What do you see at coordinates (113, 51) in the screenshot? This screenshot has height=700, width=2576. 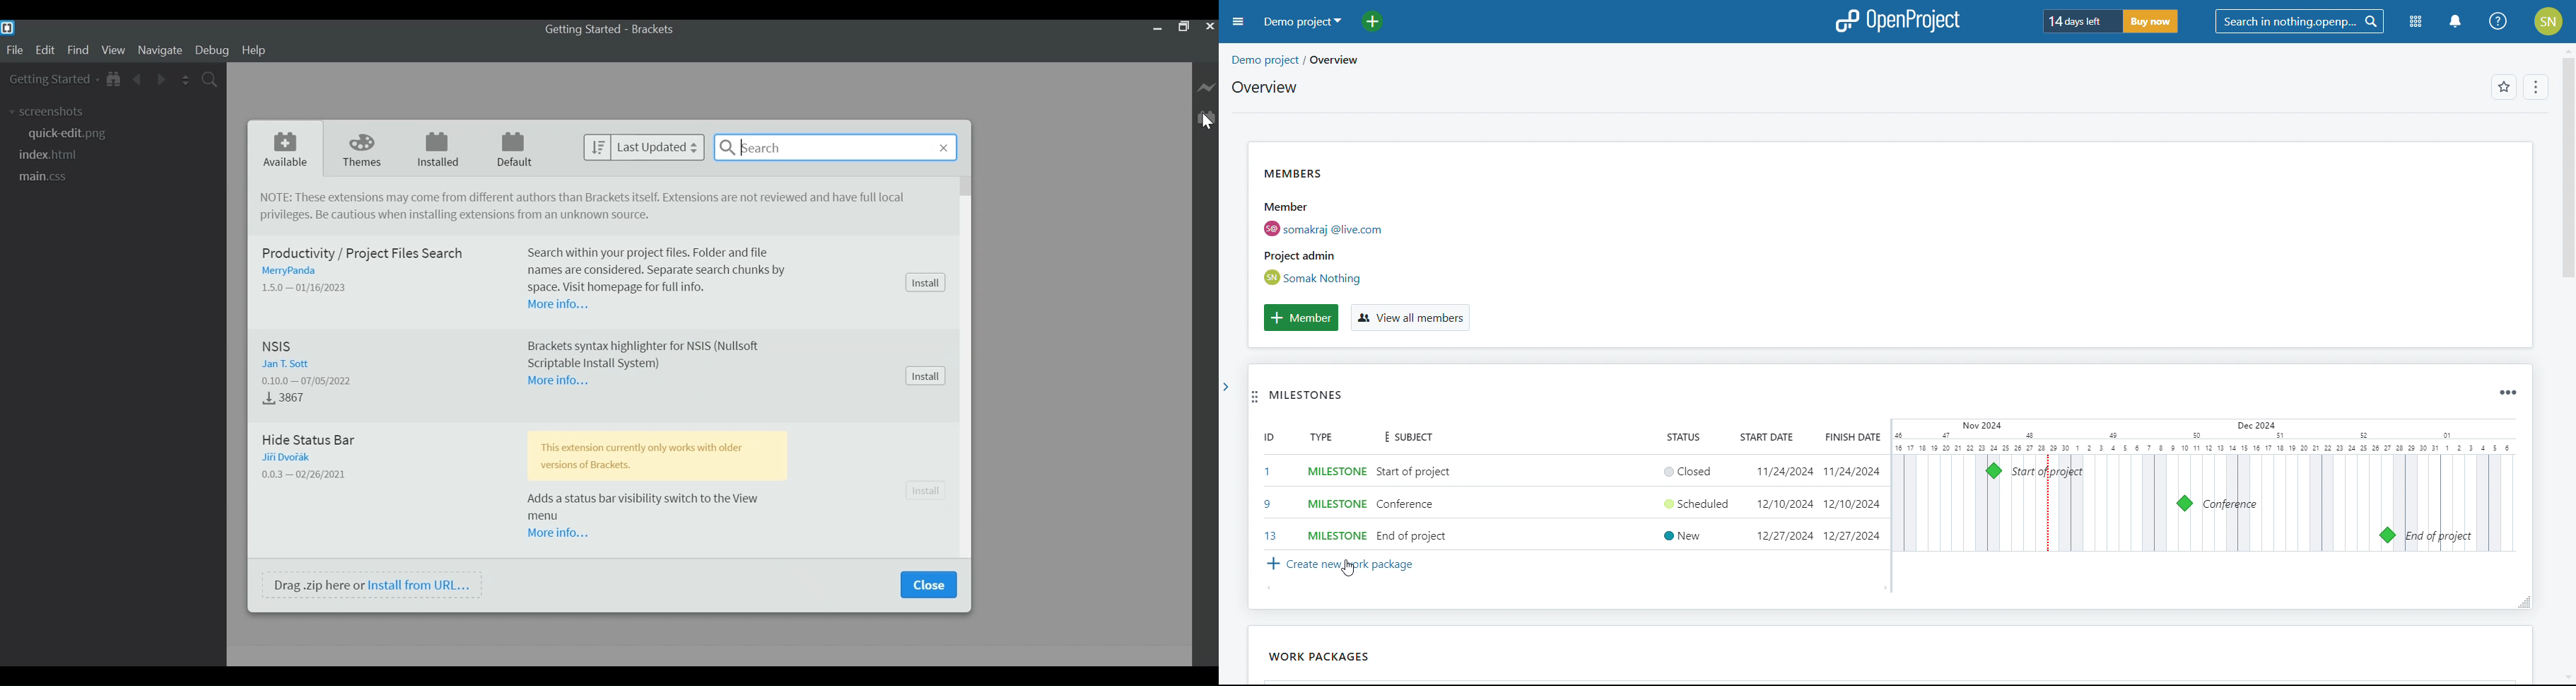 I see `View` at bounding box center [113, 51].